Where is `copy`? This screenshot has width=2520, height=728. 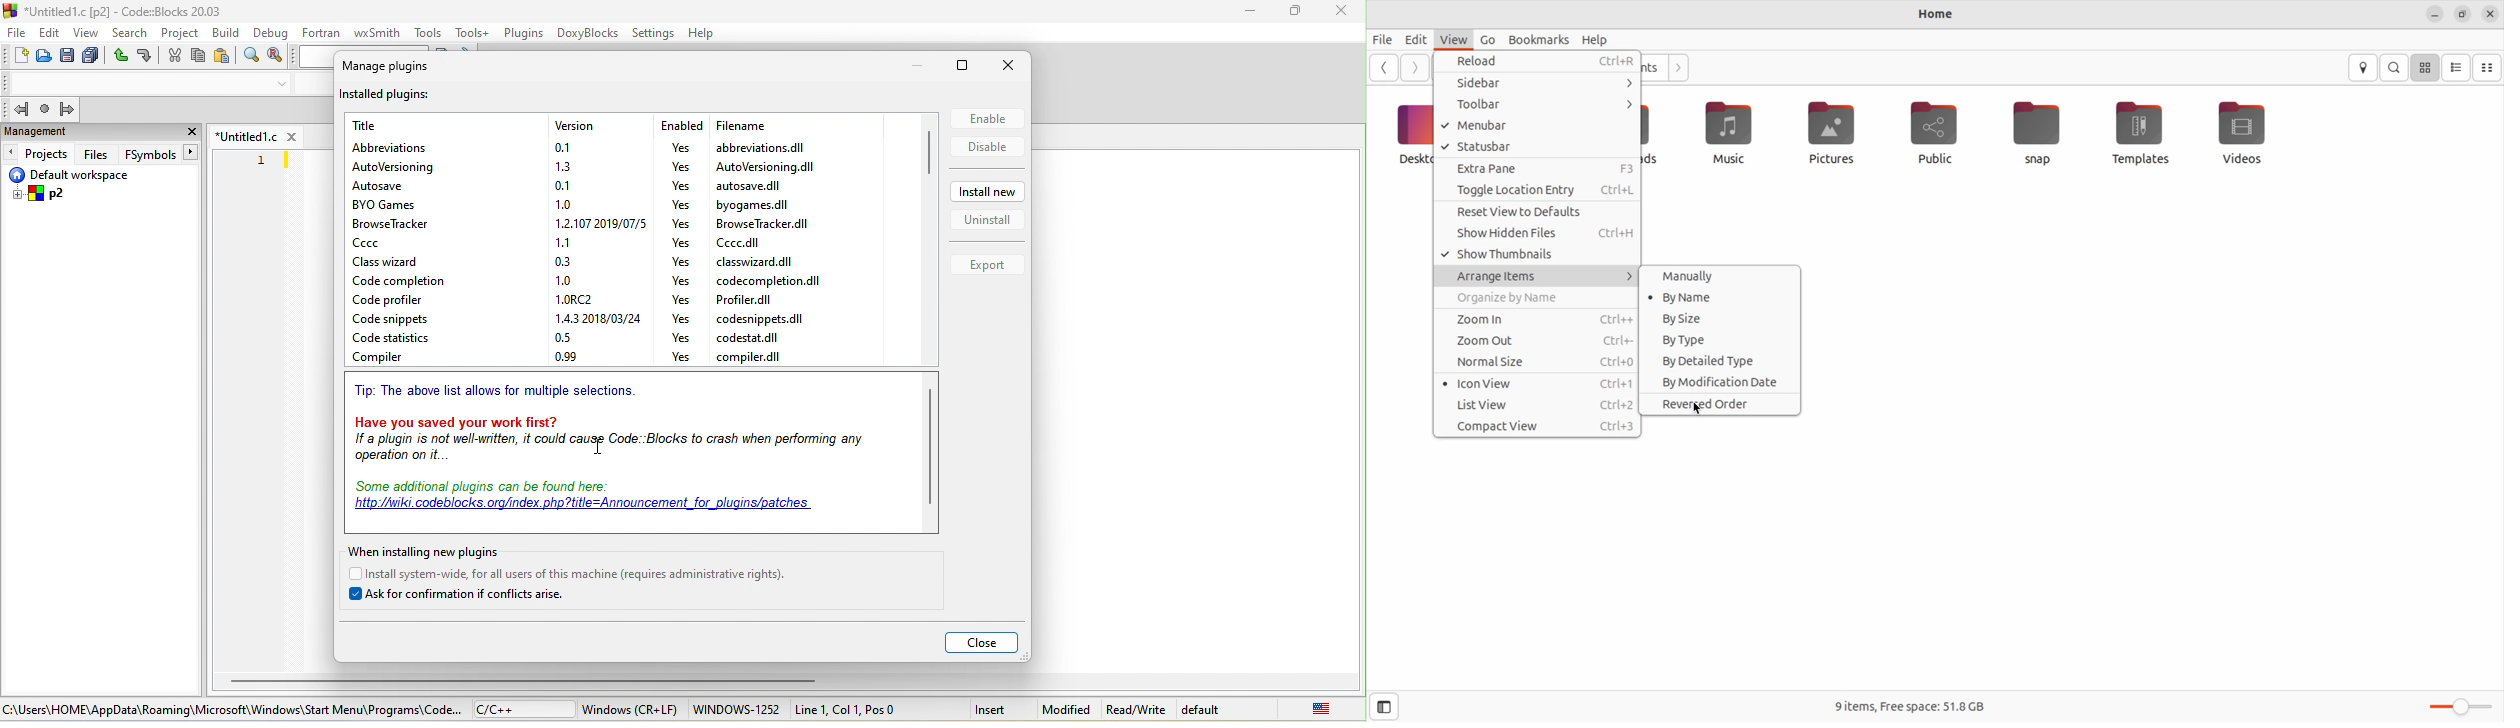 copy is located at coordinates (198, 57).